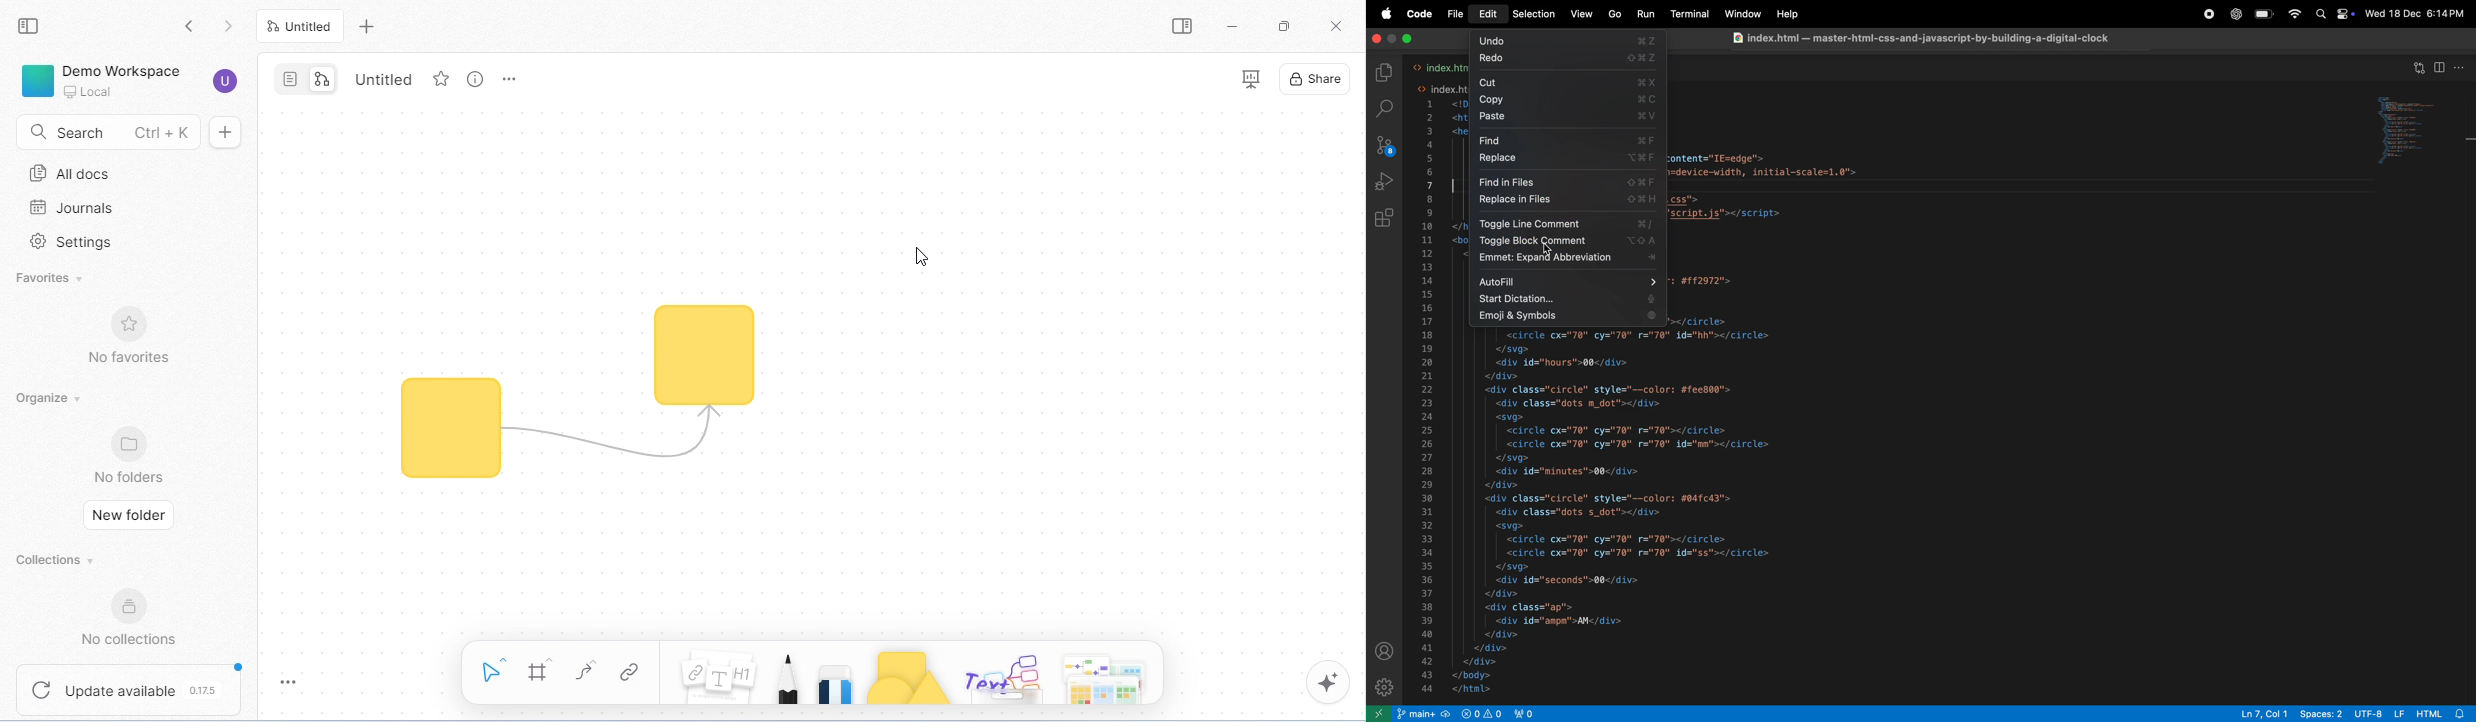 The height and width of the screenshot is (728, 2492). I want to click on eraser, so click(838, 677).